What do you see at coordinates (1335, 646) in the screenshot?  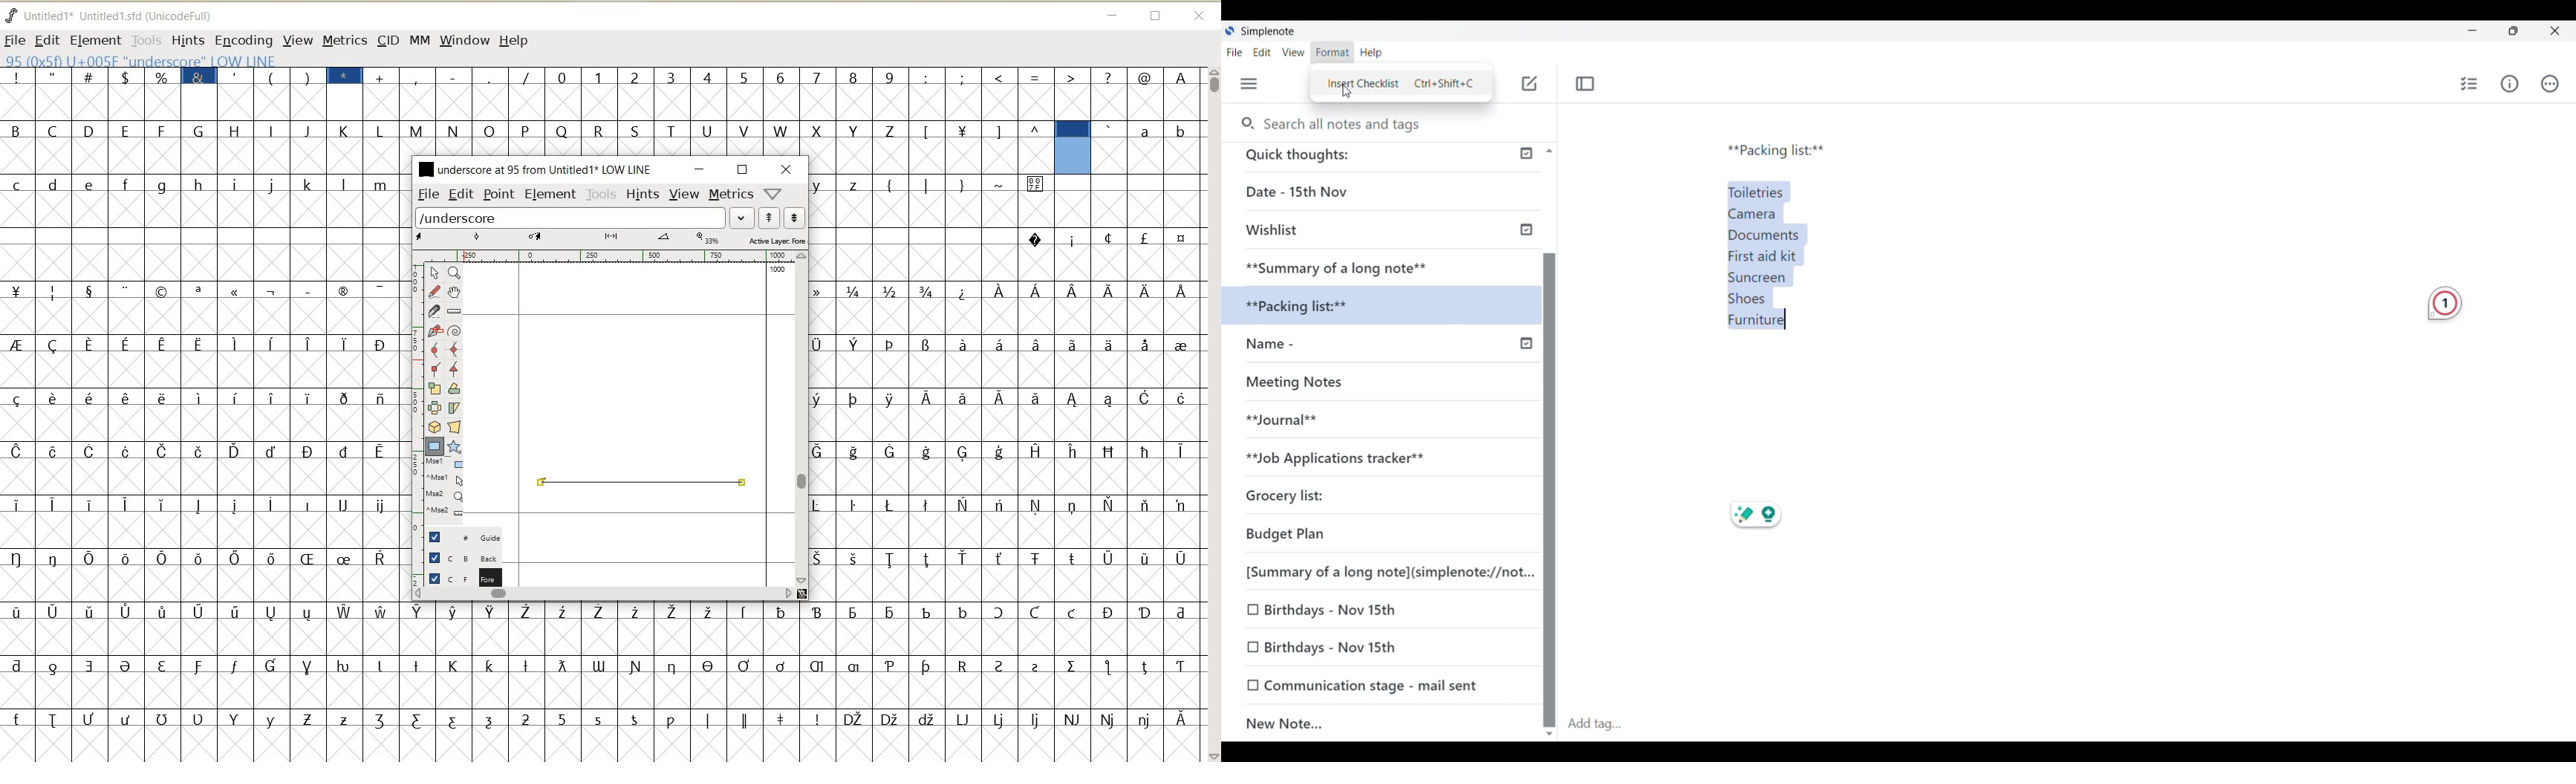 I see `0 Birthdays - Nov 15th` at bounding box center [1335, 646].